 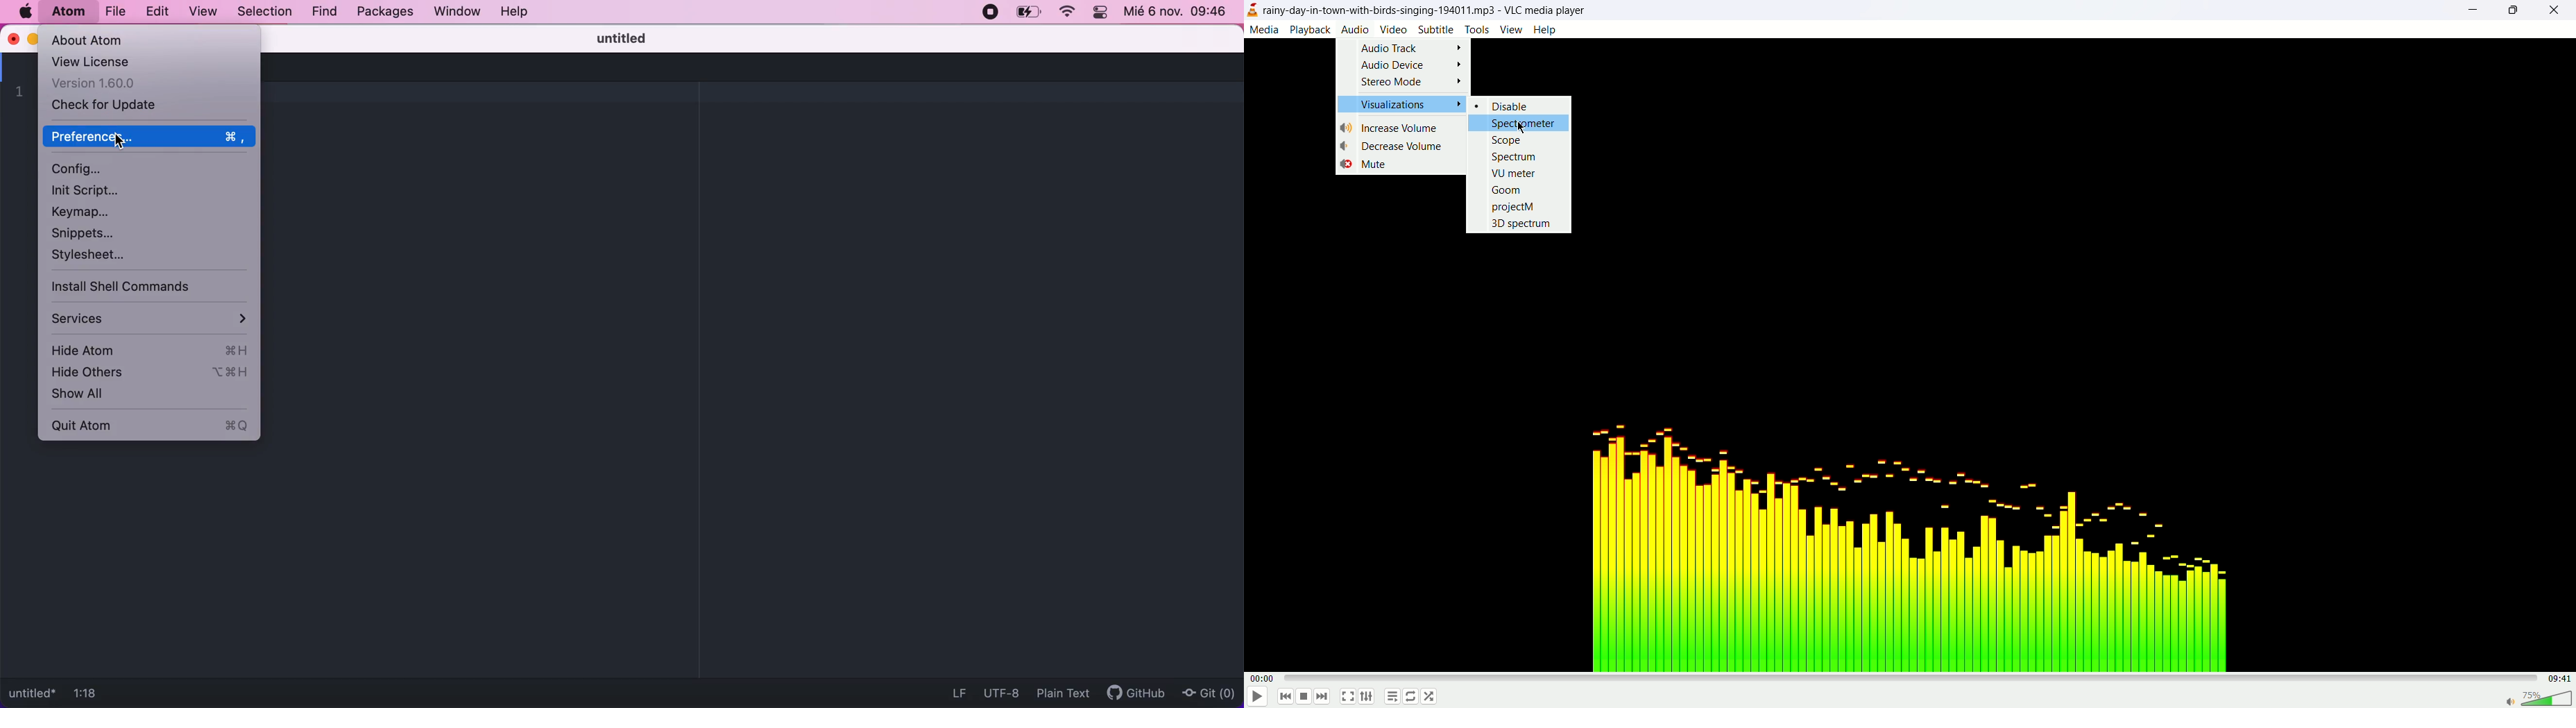 What do you see at coordinates (2516, 12) in the screenshot?
I see `maximize` at bounding box center [2516, 12].